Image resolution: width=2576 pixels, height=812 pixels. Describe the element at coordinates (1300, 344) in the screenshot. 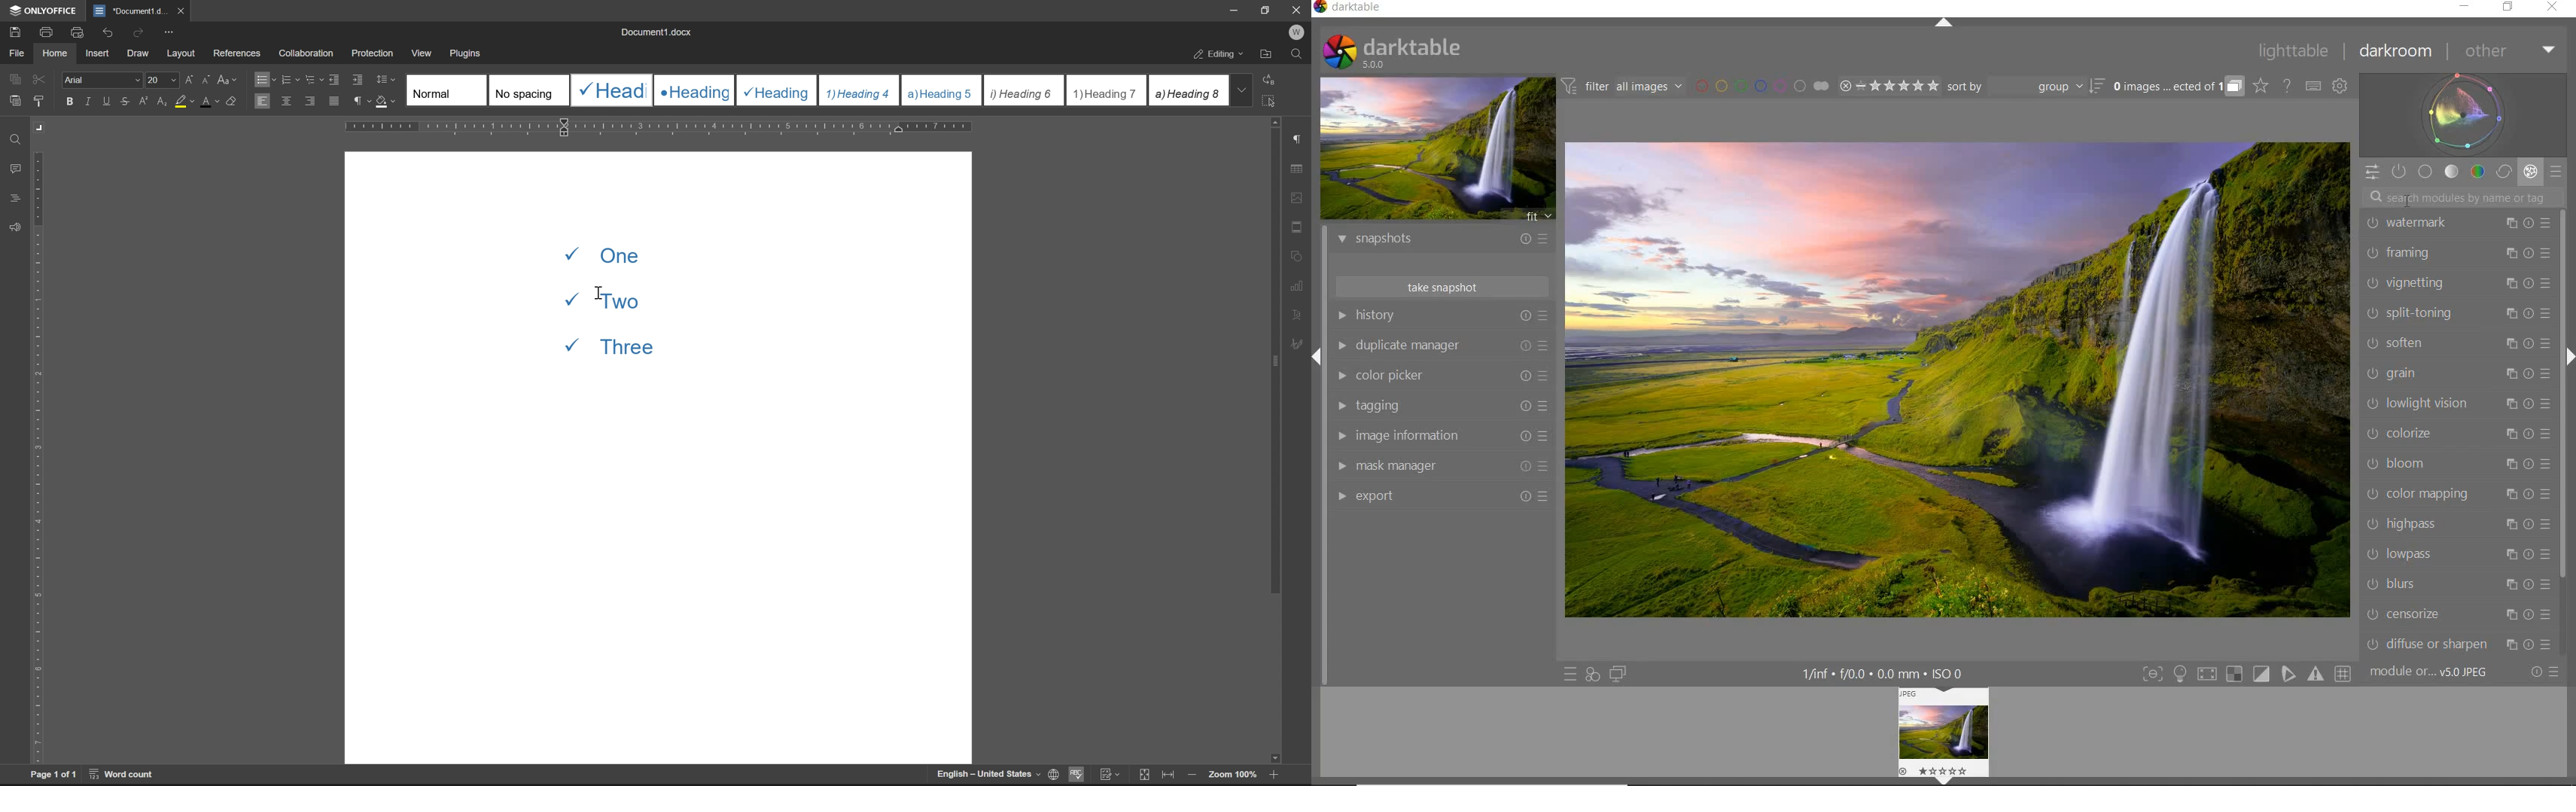

I see `signature settings` at that location.